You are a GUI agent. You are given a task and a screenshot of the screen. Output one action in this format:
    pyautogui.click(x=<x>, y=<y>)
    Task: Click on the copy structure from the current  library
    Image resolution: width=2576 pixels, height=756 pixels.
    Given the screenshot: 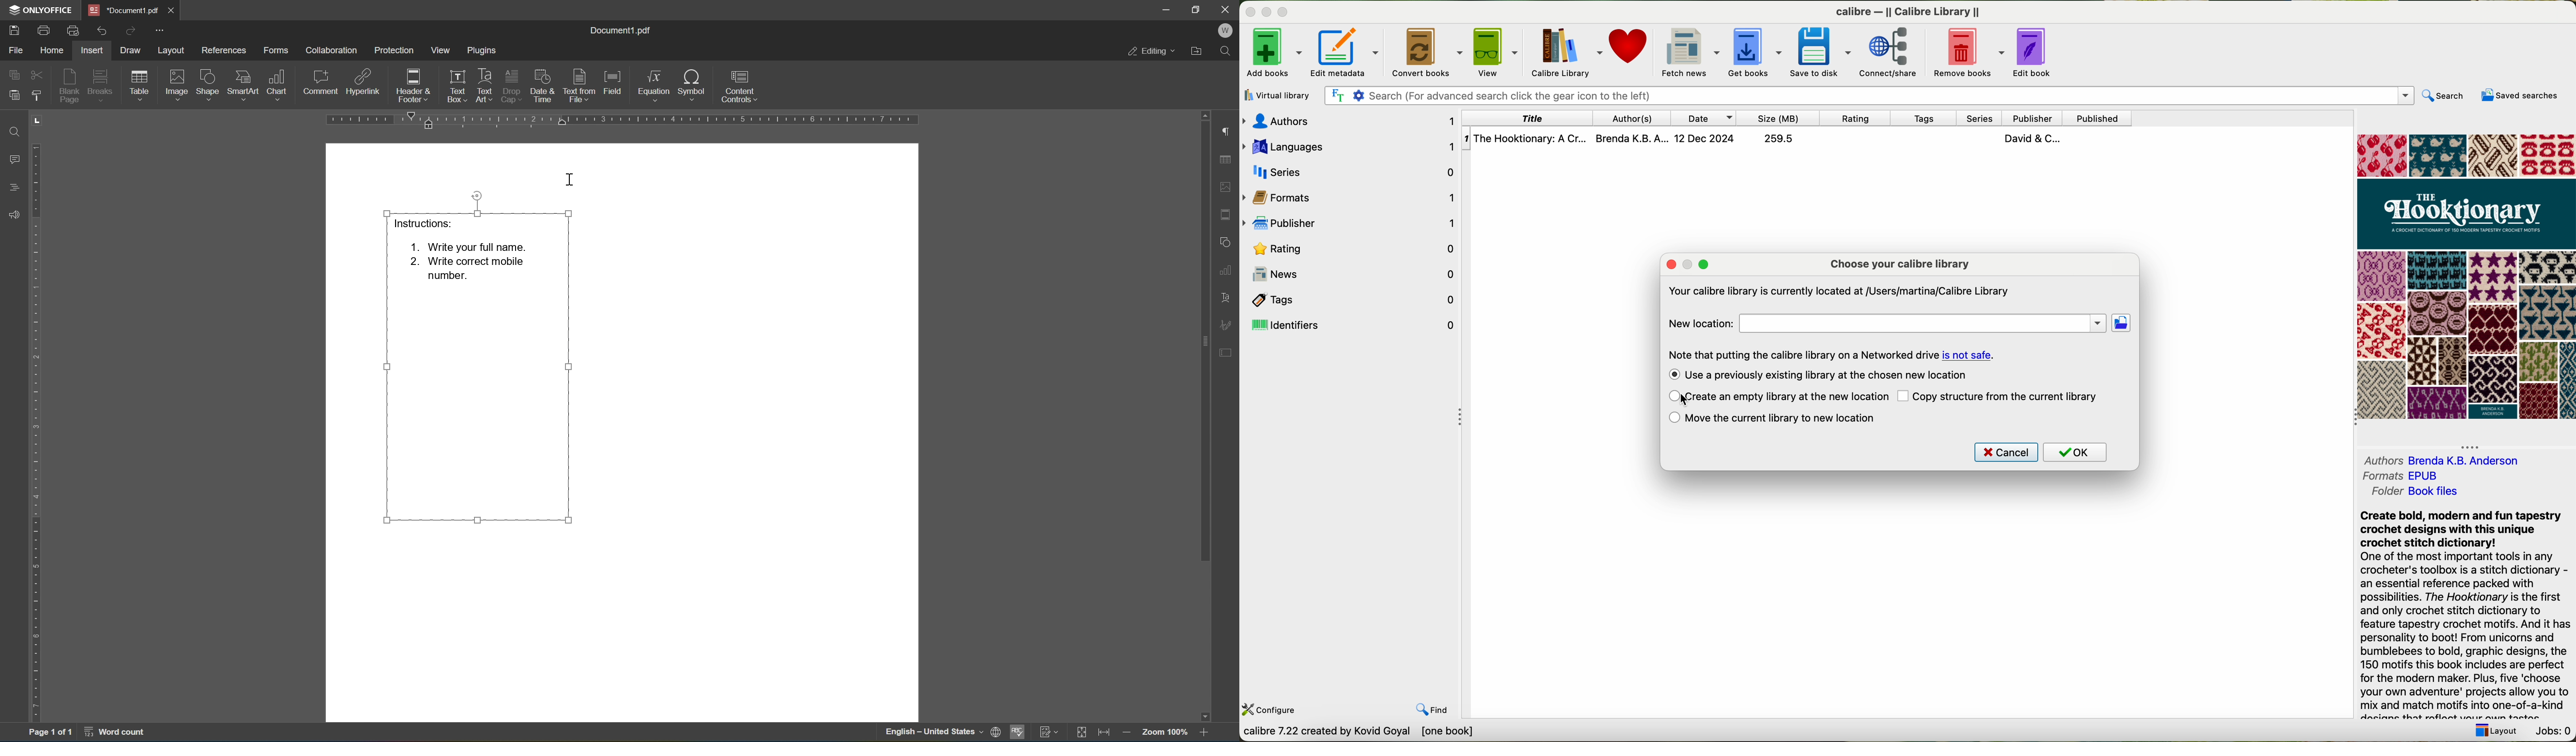 What is the action you would take?
    pyautogui.click(x=2007, y=398)
    